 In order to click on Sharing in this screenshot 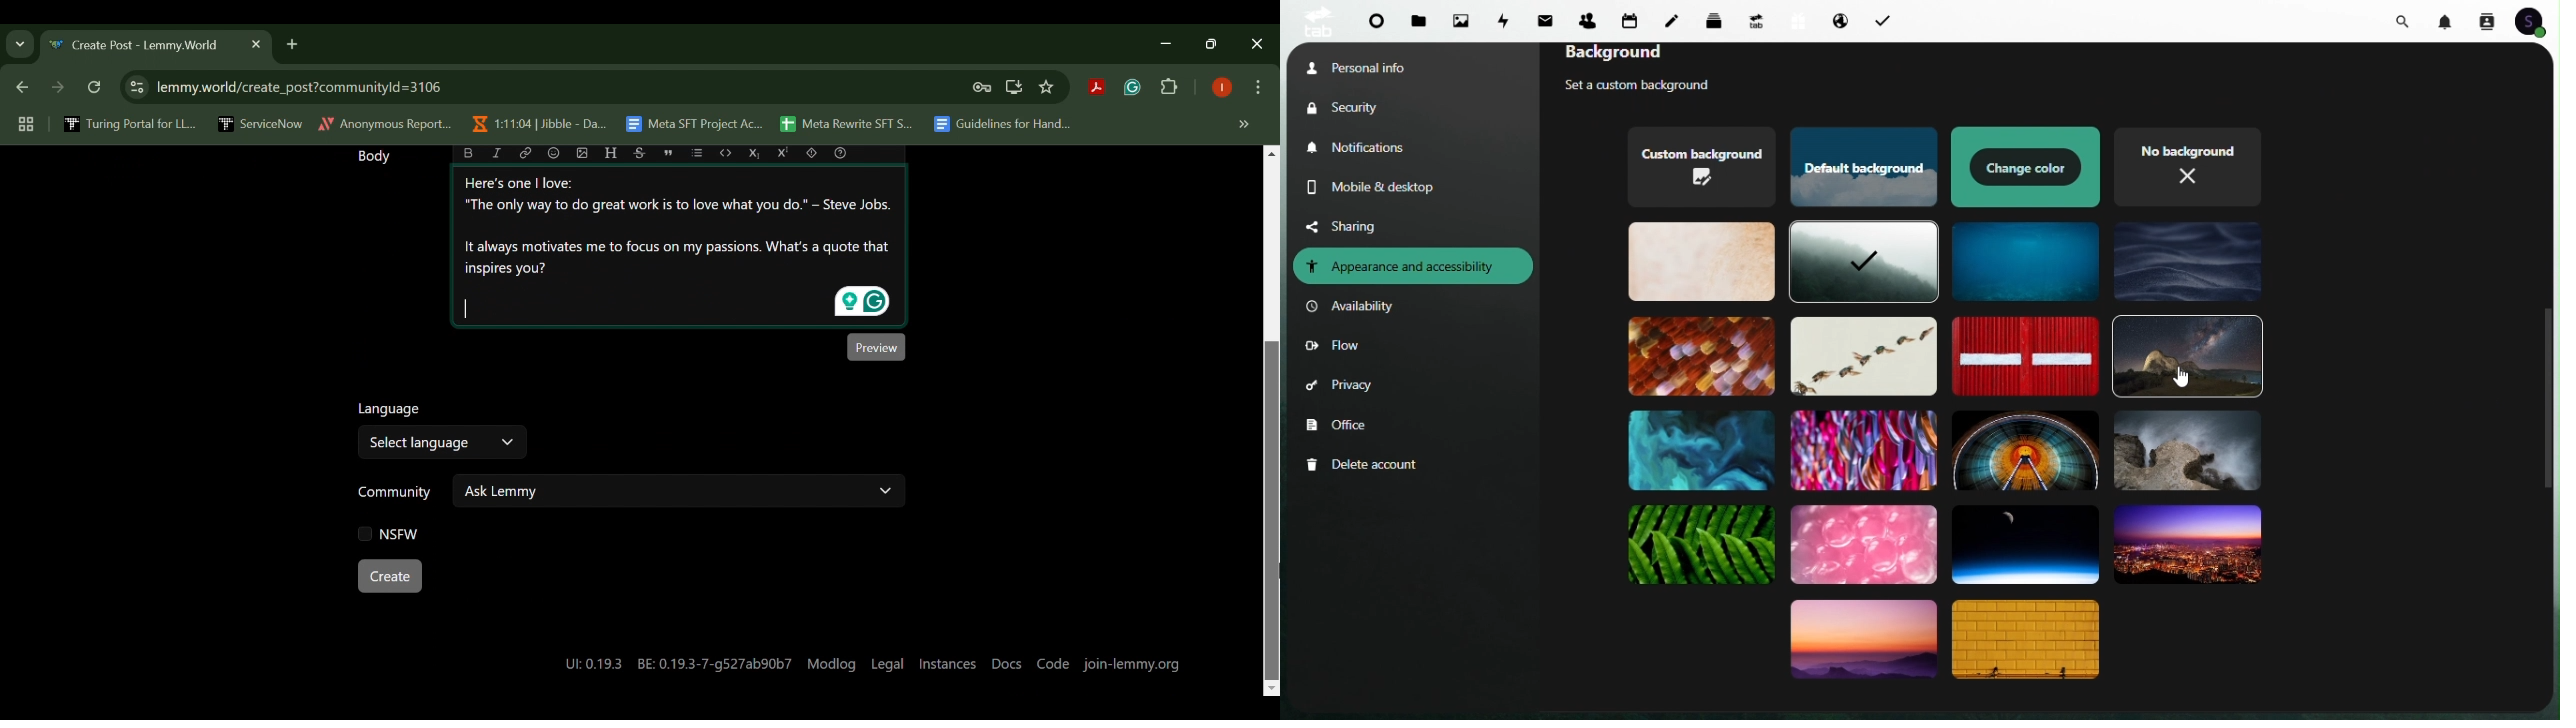, I will do `click(1357, 225)`.